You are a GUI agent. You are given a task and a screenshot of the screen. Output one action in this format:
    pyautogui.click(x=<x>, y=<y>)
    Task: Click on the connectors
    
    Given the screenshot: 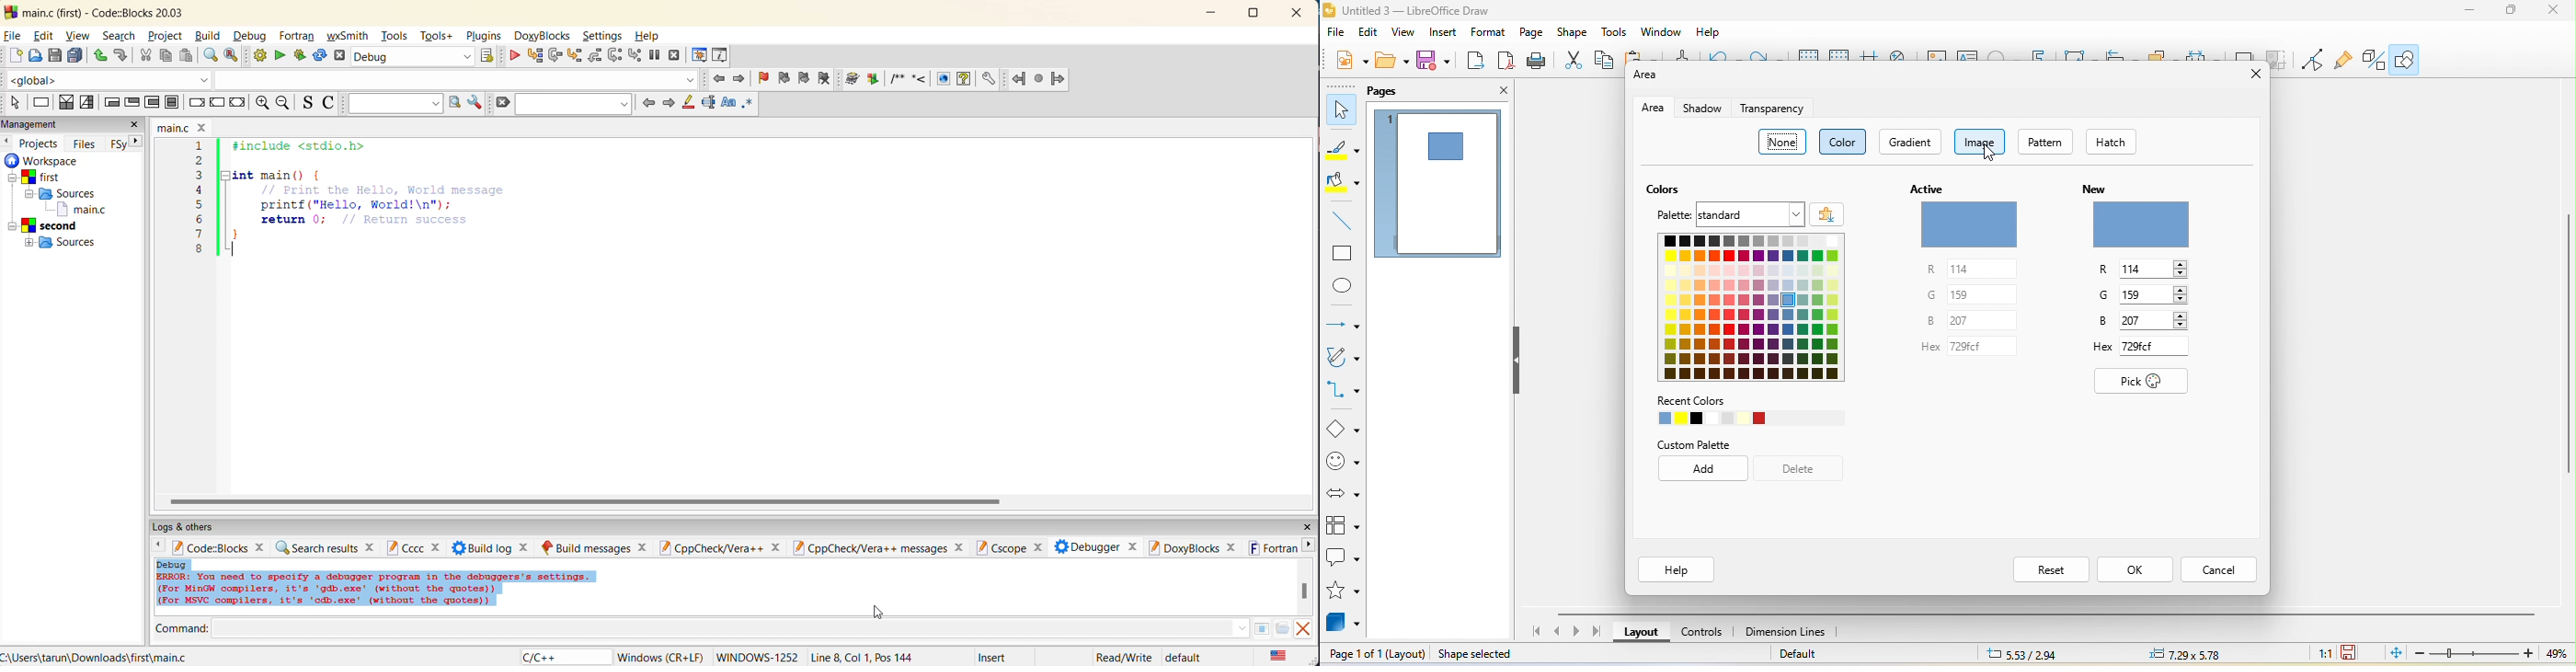 What is the action you would take?
    pyautogui.click(x=1344, y=391)
    